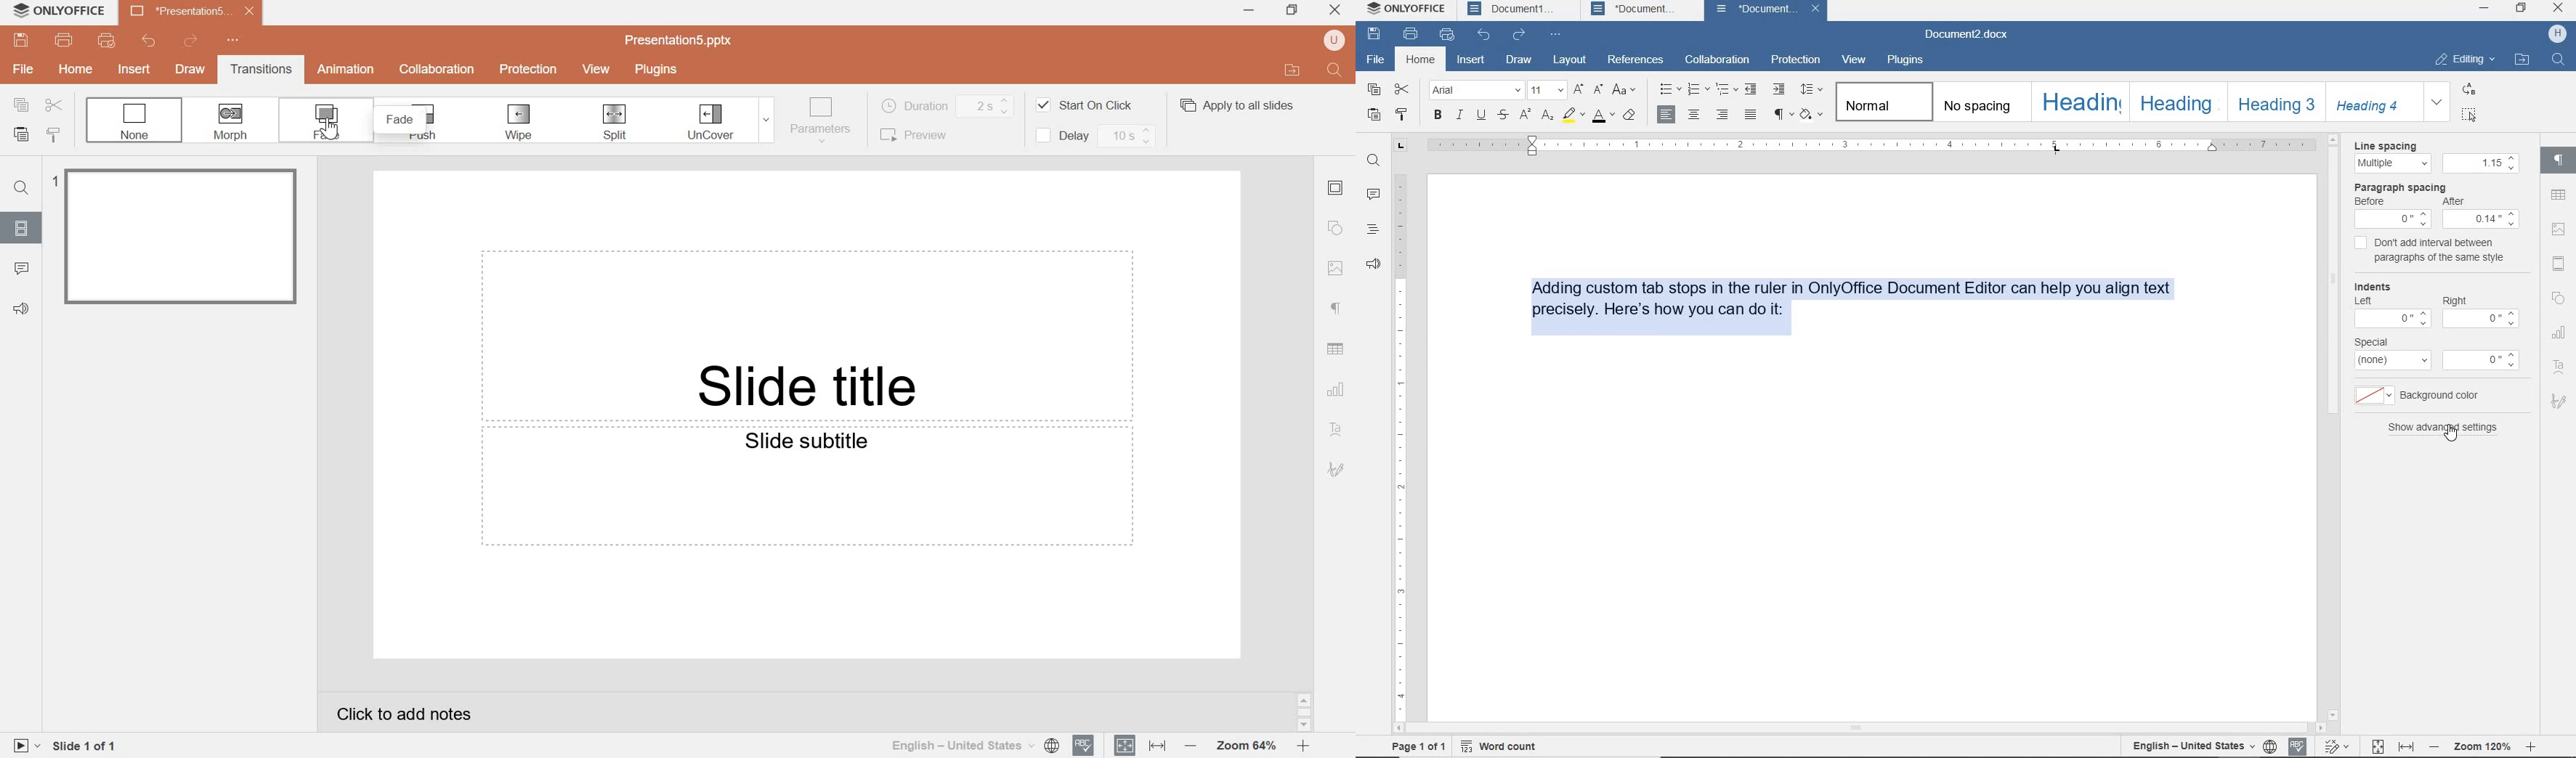 The image size is (2576, 784). I want to click on save, so click(1374, 36).